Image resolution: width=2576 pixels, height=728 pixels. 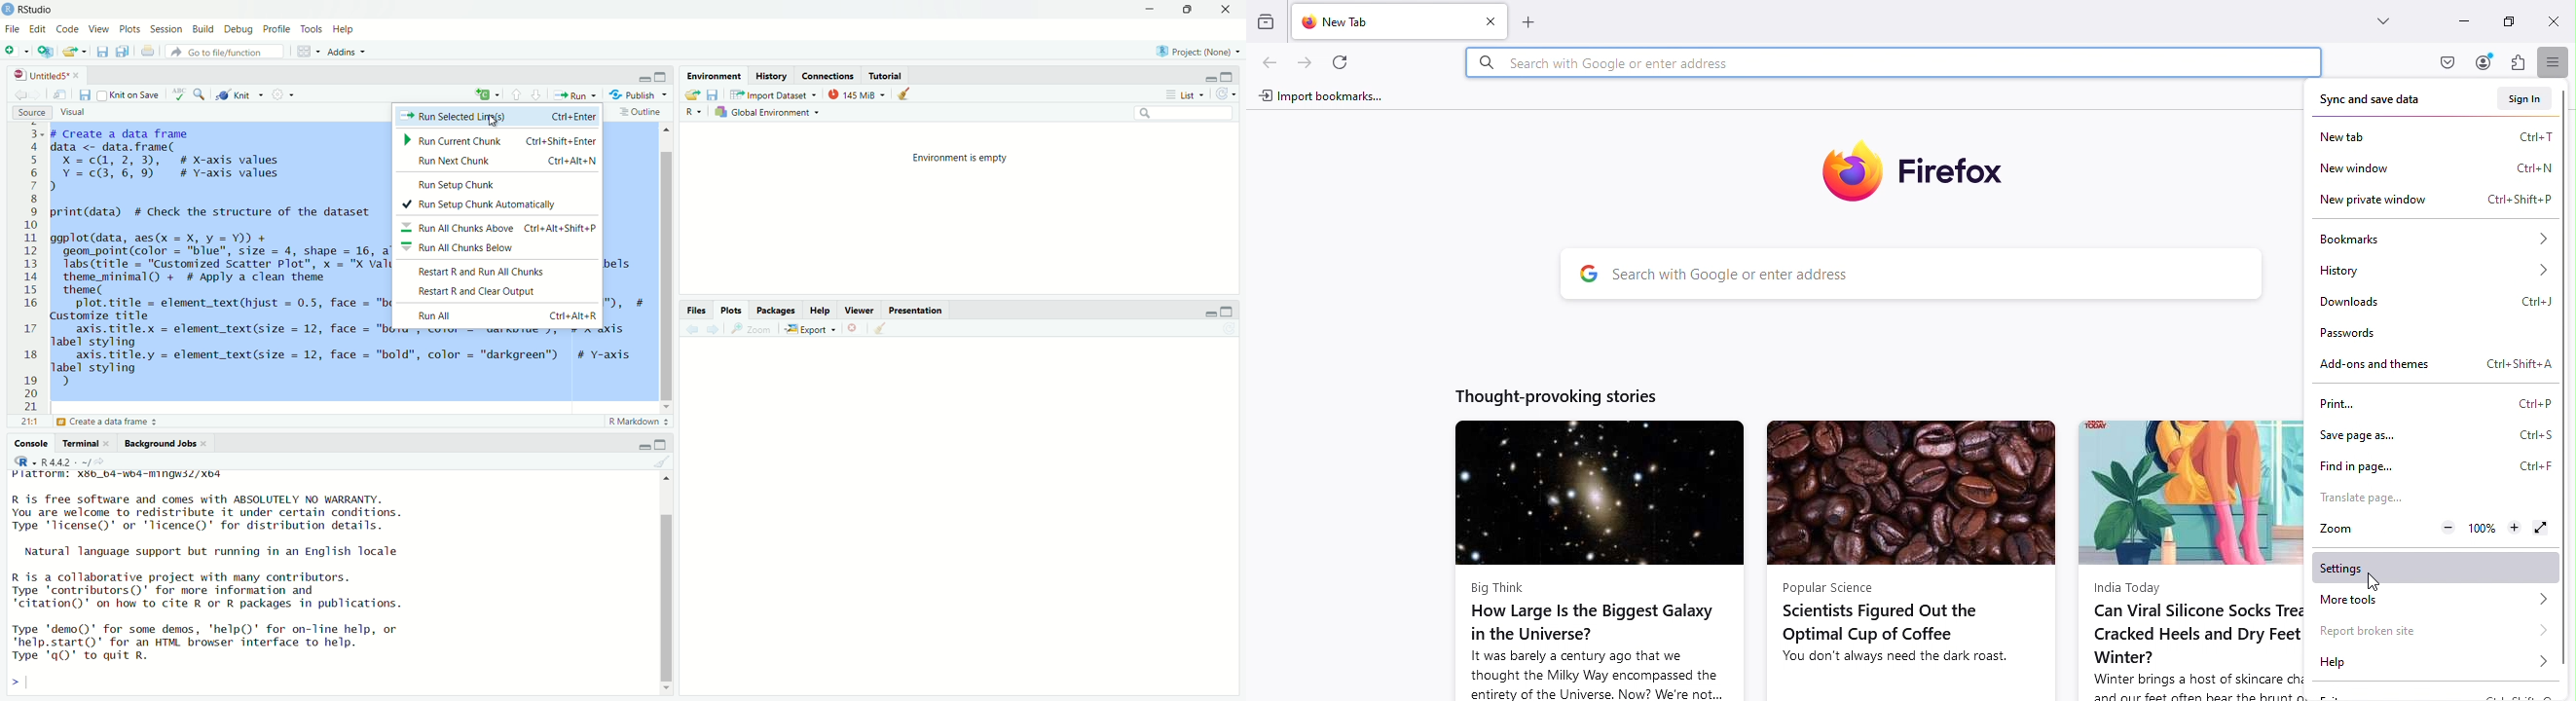 What do you see at coordinates (906, 95) in the screenshot?
I see `Clear console` at bounding box center [906, 95].